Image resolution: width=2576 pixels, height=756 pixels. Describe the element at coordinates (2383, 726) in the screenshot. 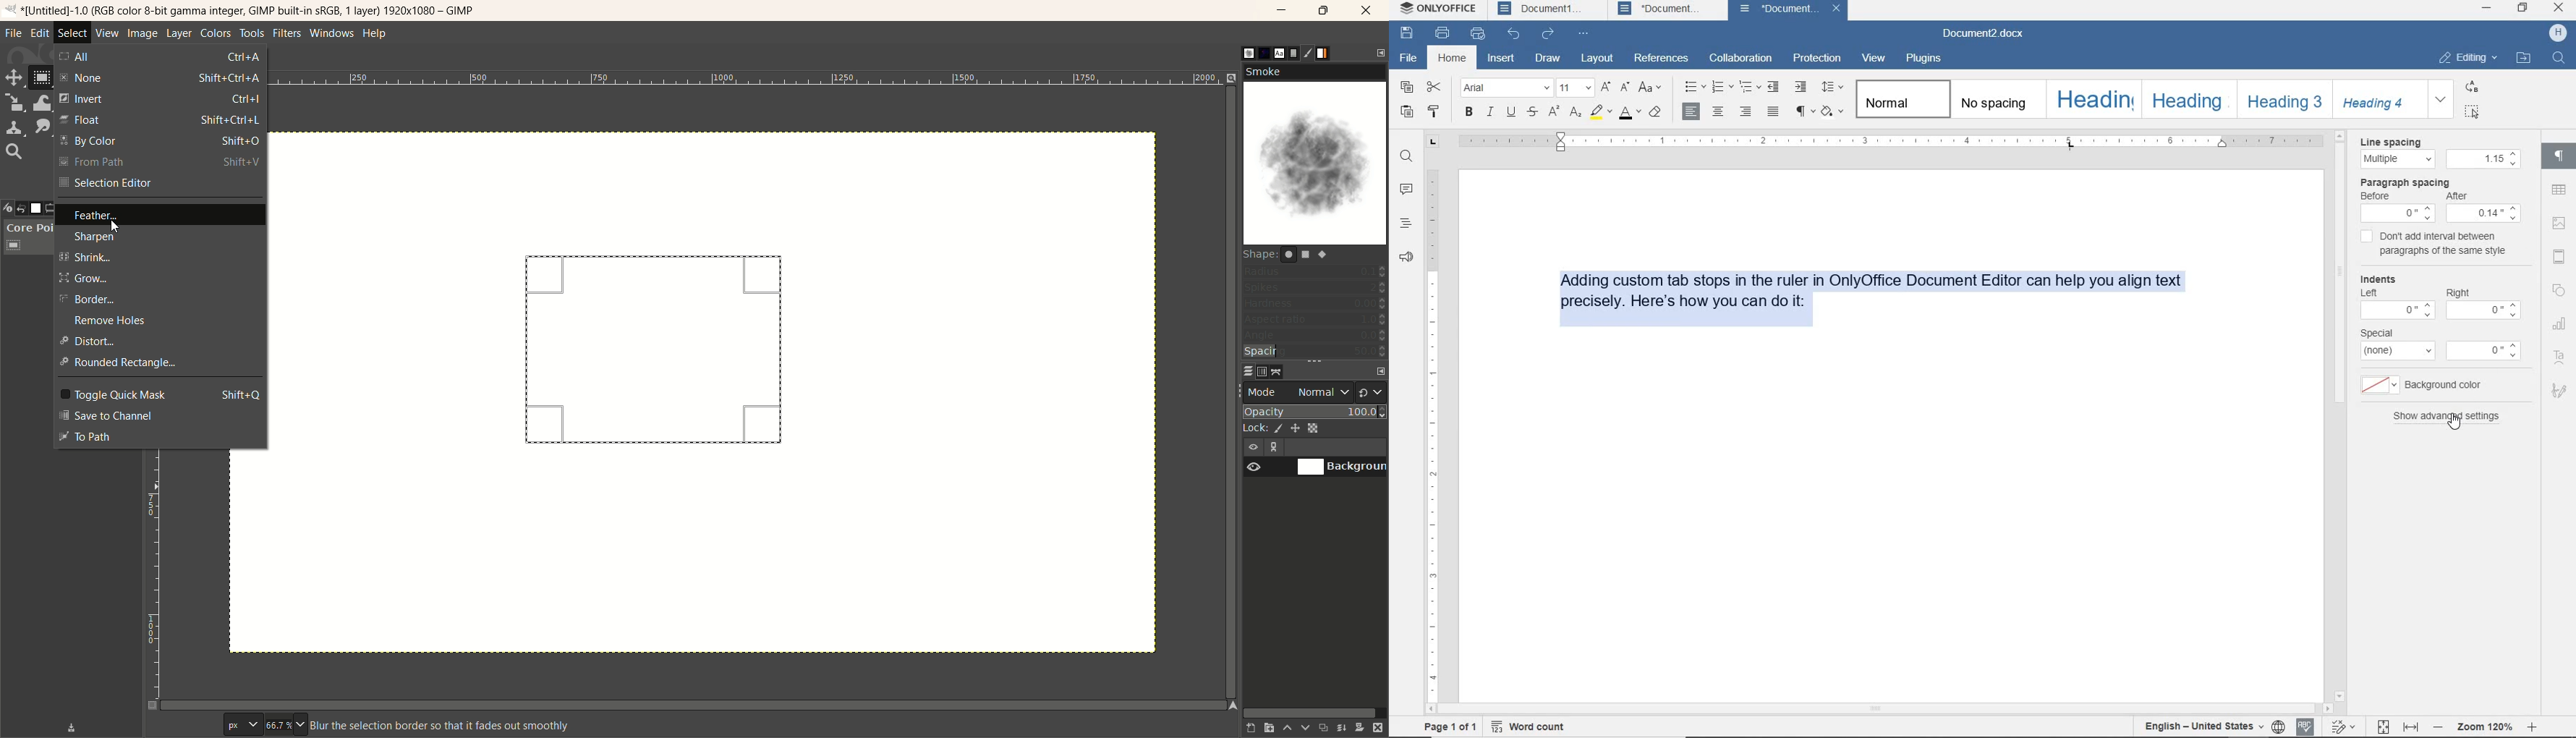

I see `fit to page` at that location.